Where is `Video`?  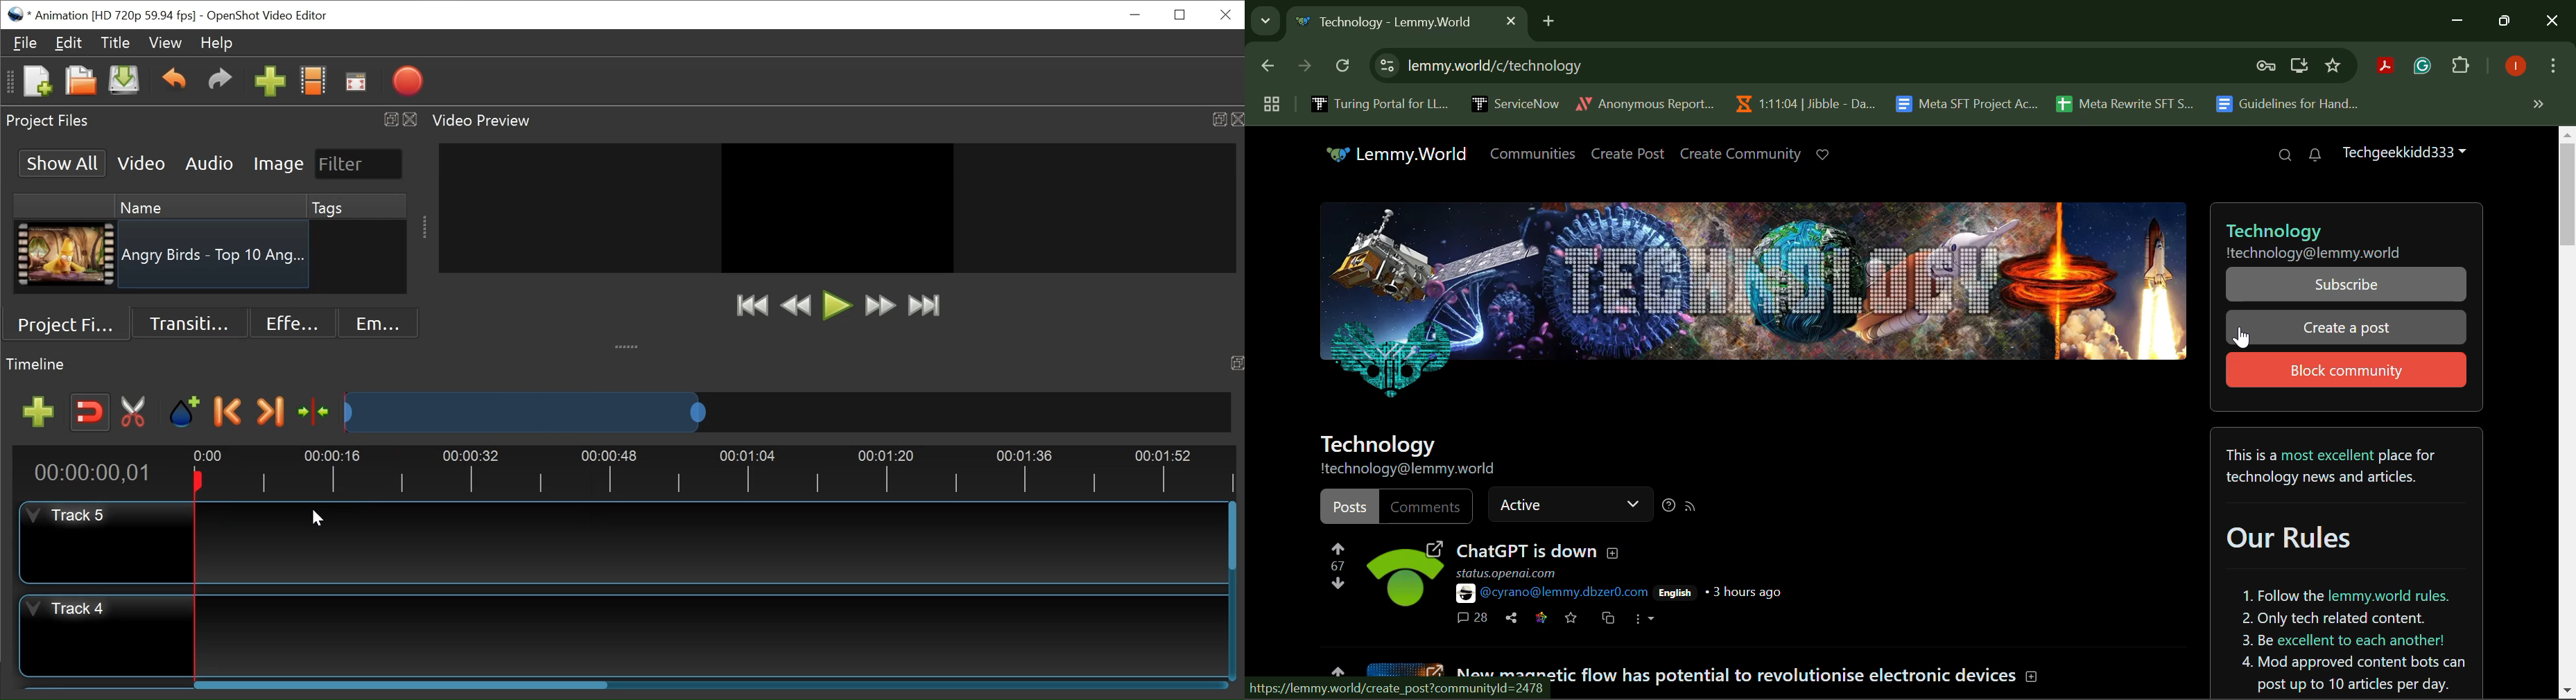 Video is located at coordinates (142, 163).